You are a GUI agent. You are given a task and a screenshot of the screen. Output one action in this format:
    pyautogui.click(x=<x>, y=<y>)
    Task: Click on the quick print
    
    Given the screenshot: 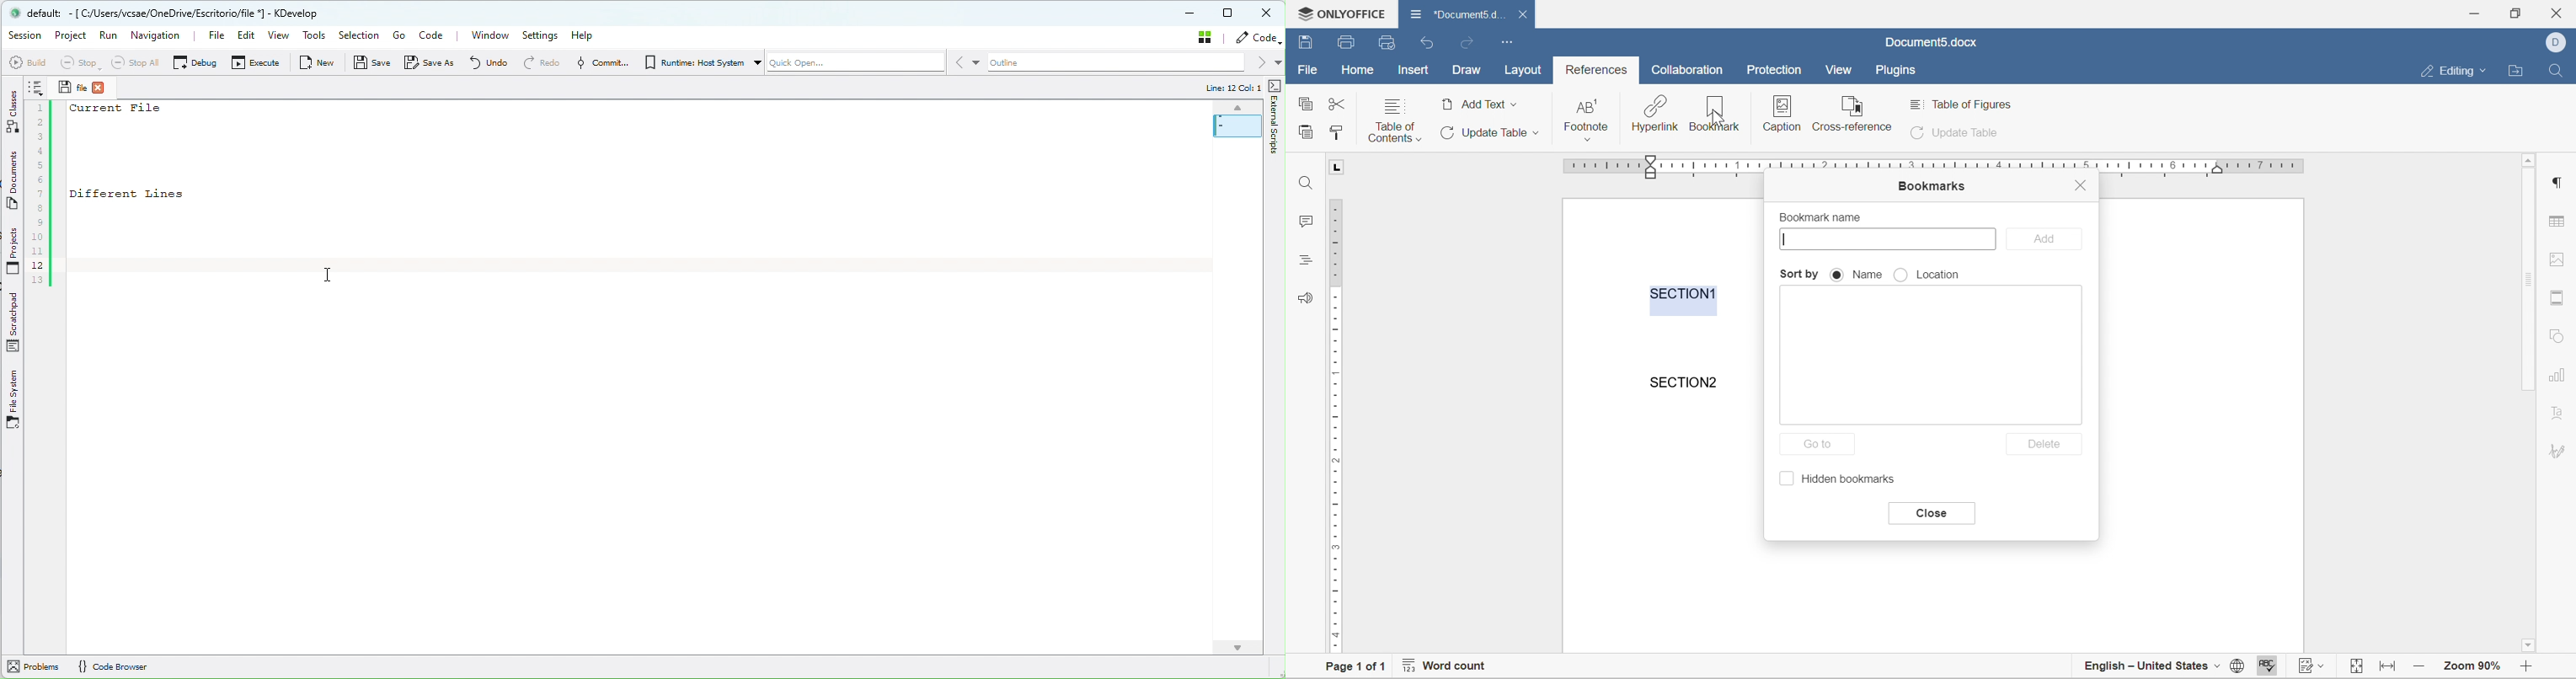 What is the action you would take?
    pyautogui.click(x=1388, y=42)
    